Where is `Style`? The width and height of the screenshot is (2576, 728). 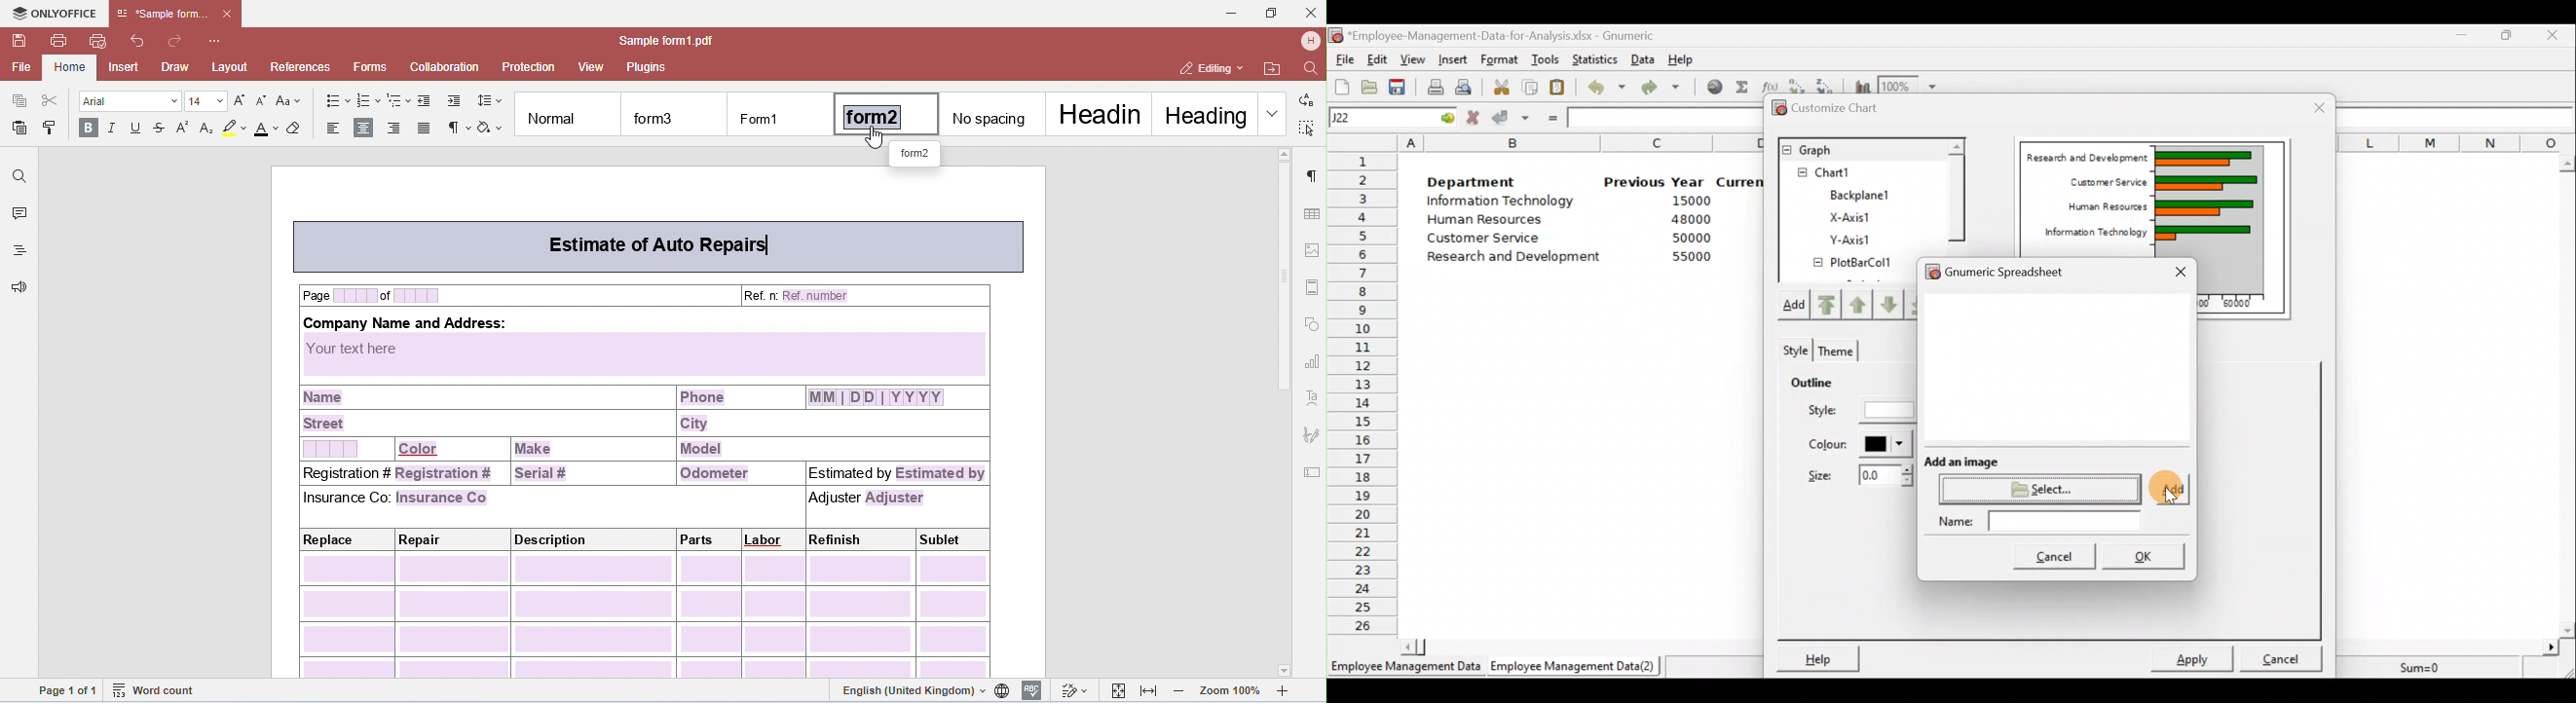
Style is located at coordinates (1858, 411).